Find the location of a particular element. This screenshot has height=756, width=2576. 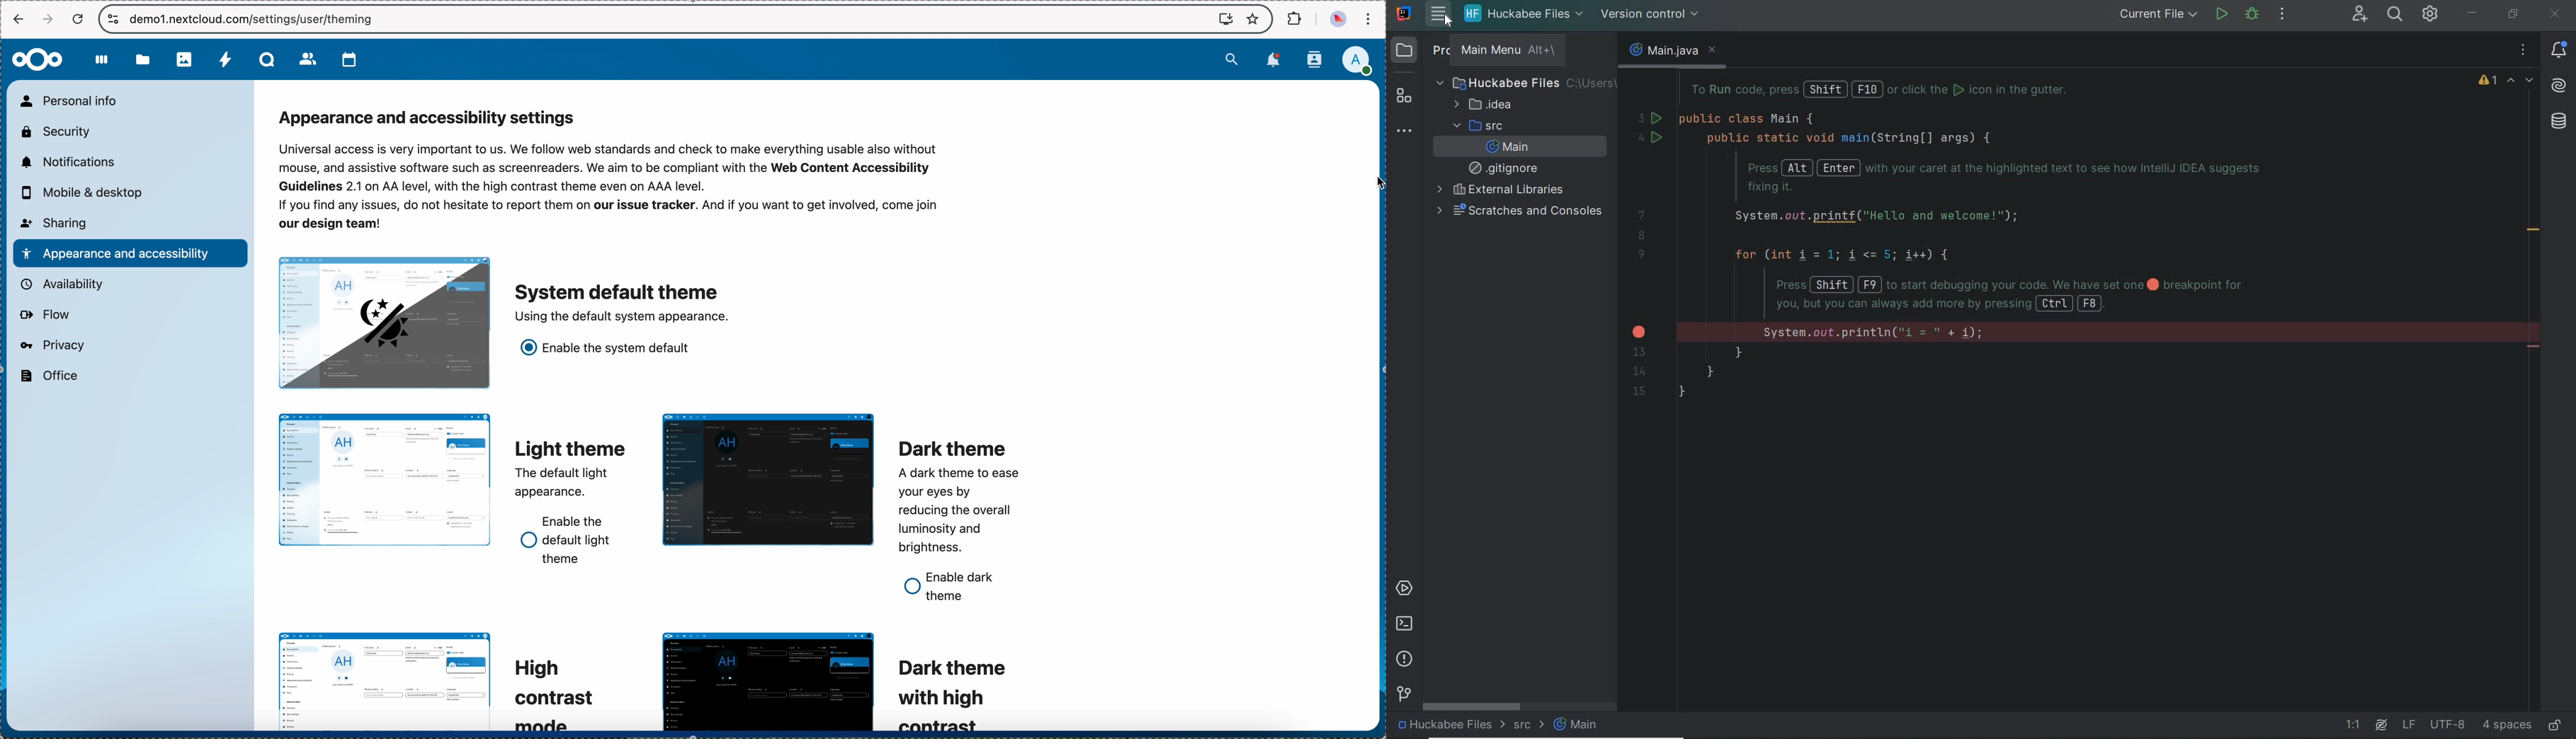

URL is located at coordinates (260, 19).